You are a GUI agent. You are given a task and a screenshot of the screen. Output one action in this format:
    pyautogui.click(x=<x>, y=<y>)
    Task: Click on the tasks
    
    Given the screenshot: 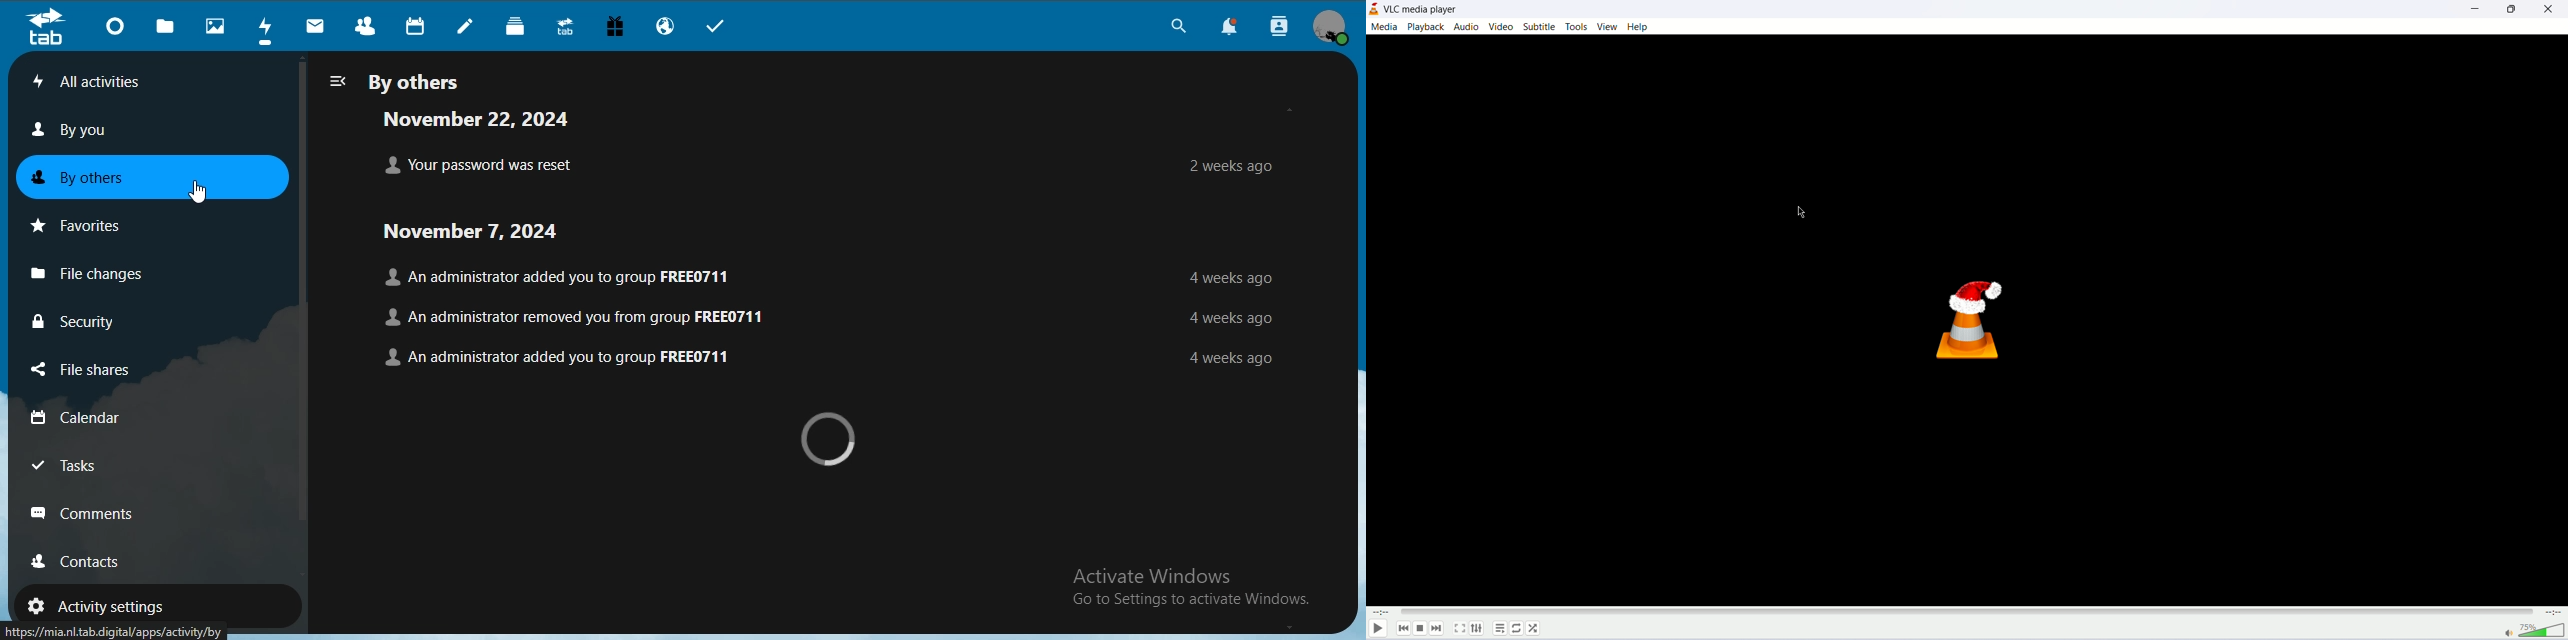 What is the action you would take?
    pyautogui.click(x=720, y=27)
    